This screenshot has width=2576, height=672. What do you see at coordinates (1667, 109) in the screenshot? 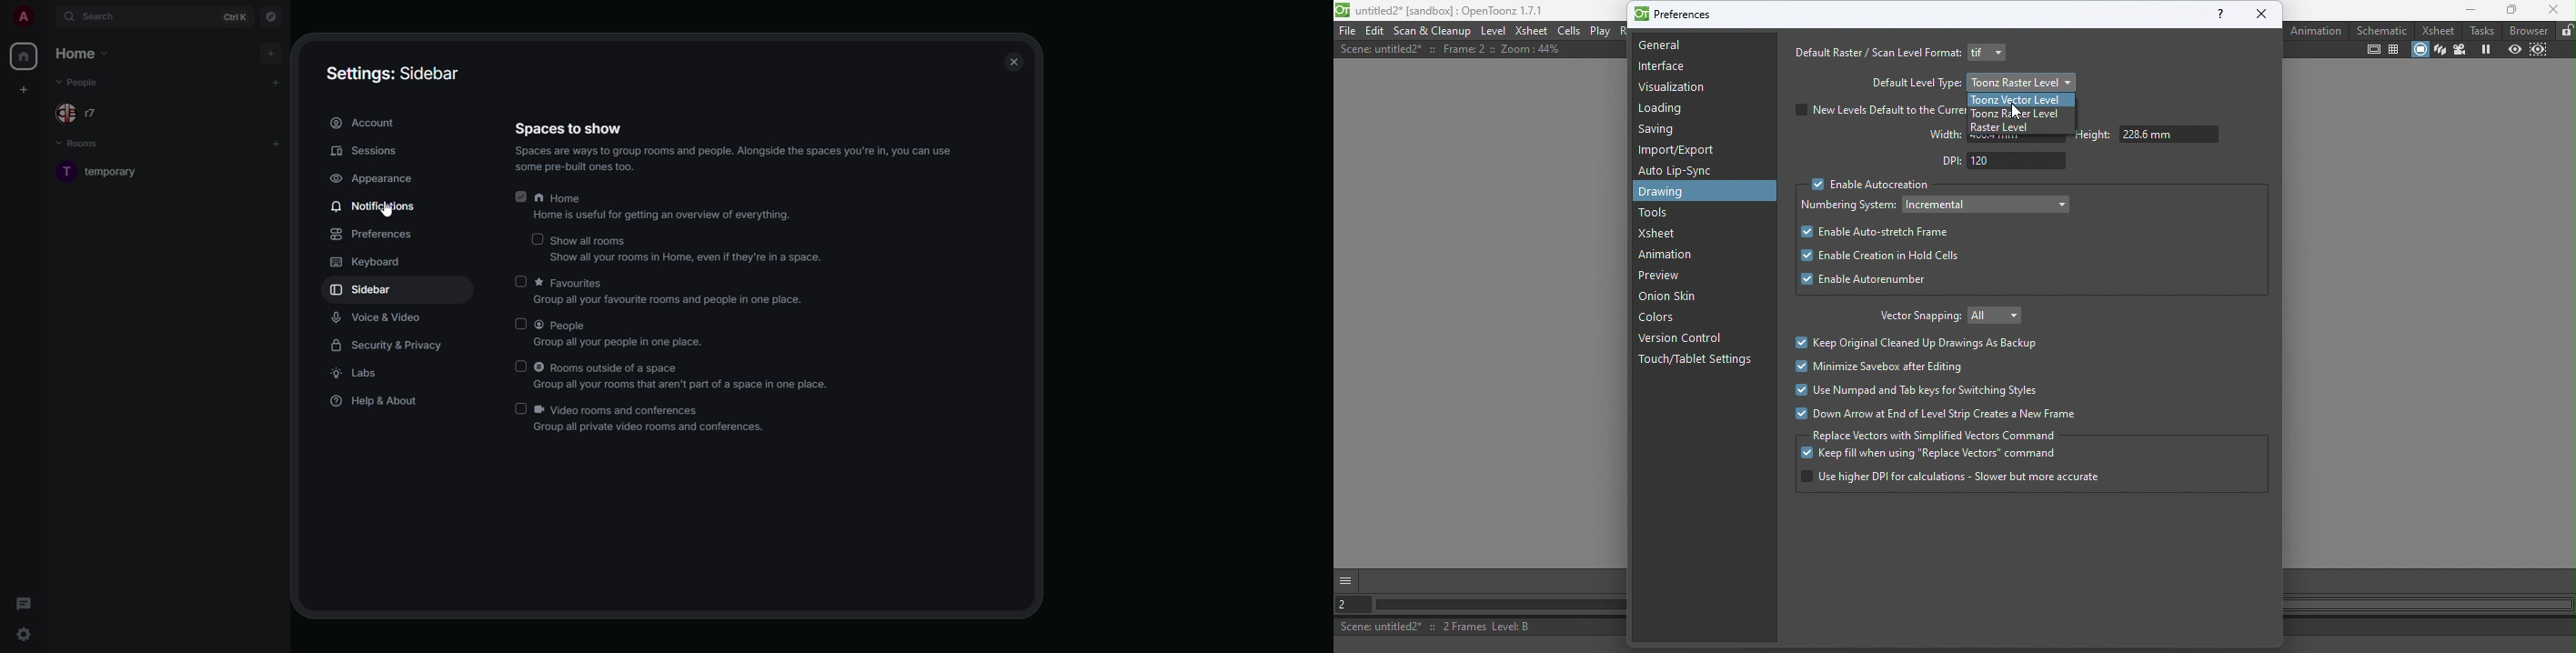
I see `Loading` at bounding box center [1667, 109].